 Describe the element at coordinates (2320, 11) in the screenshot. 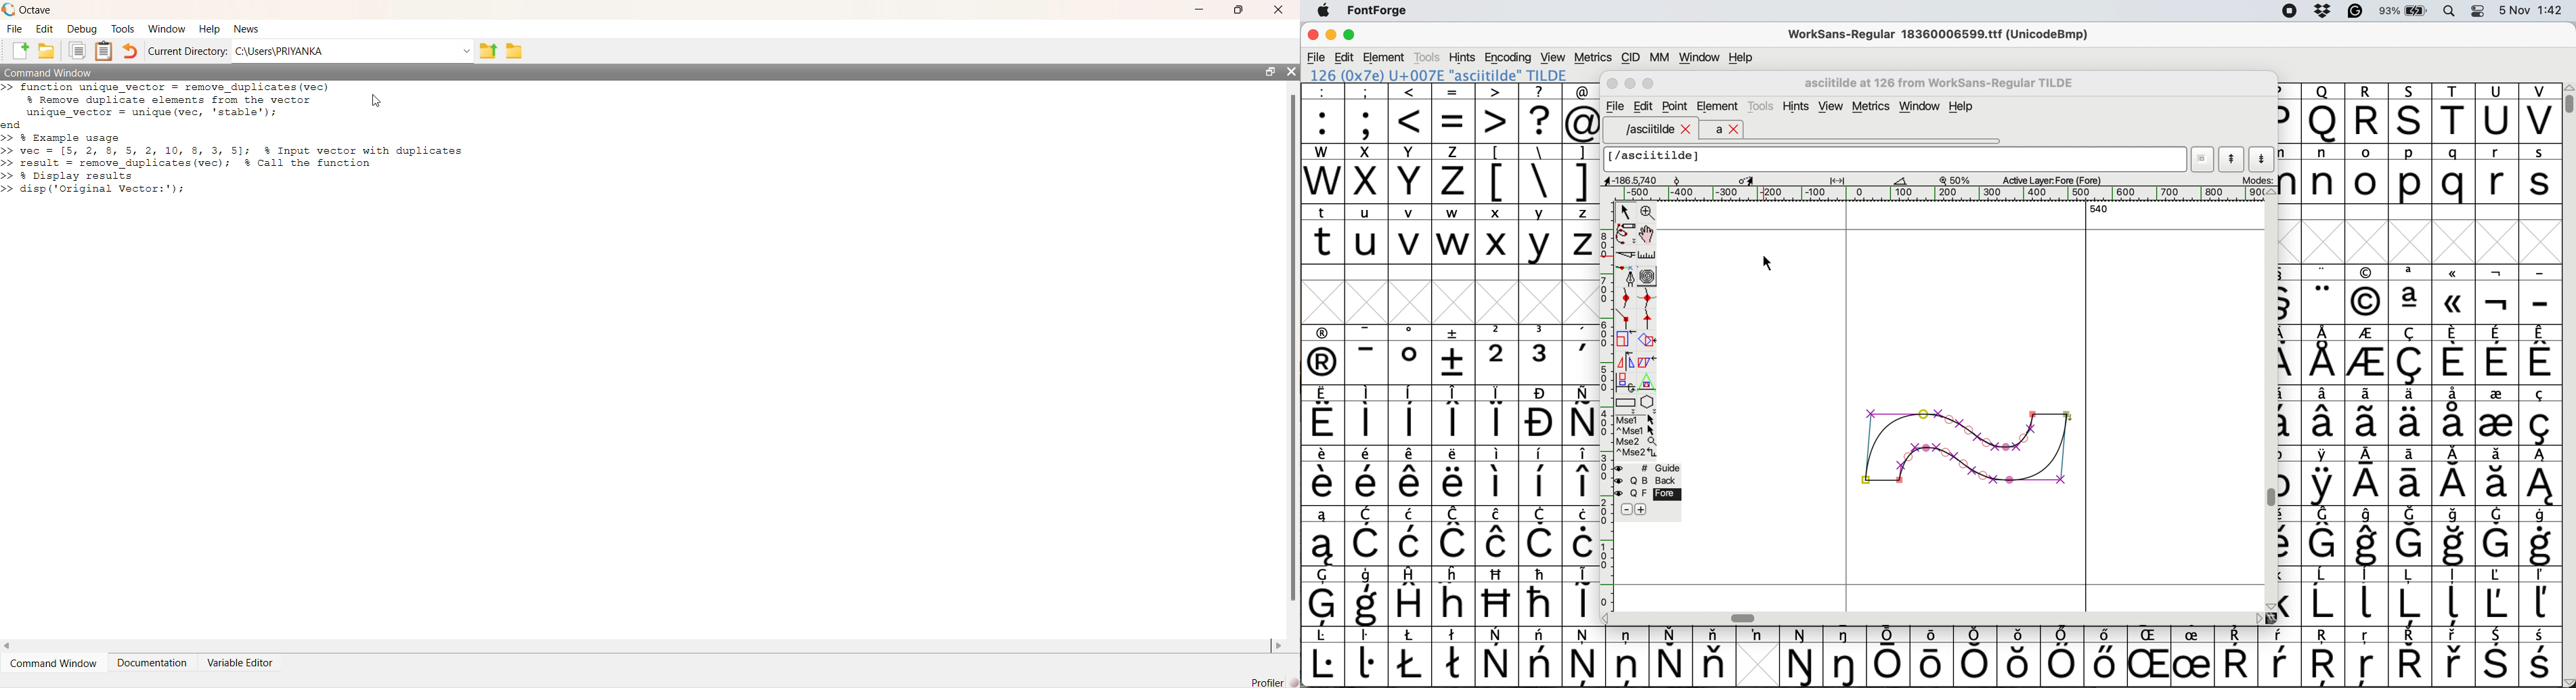

I see `dropbox` at that location.